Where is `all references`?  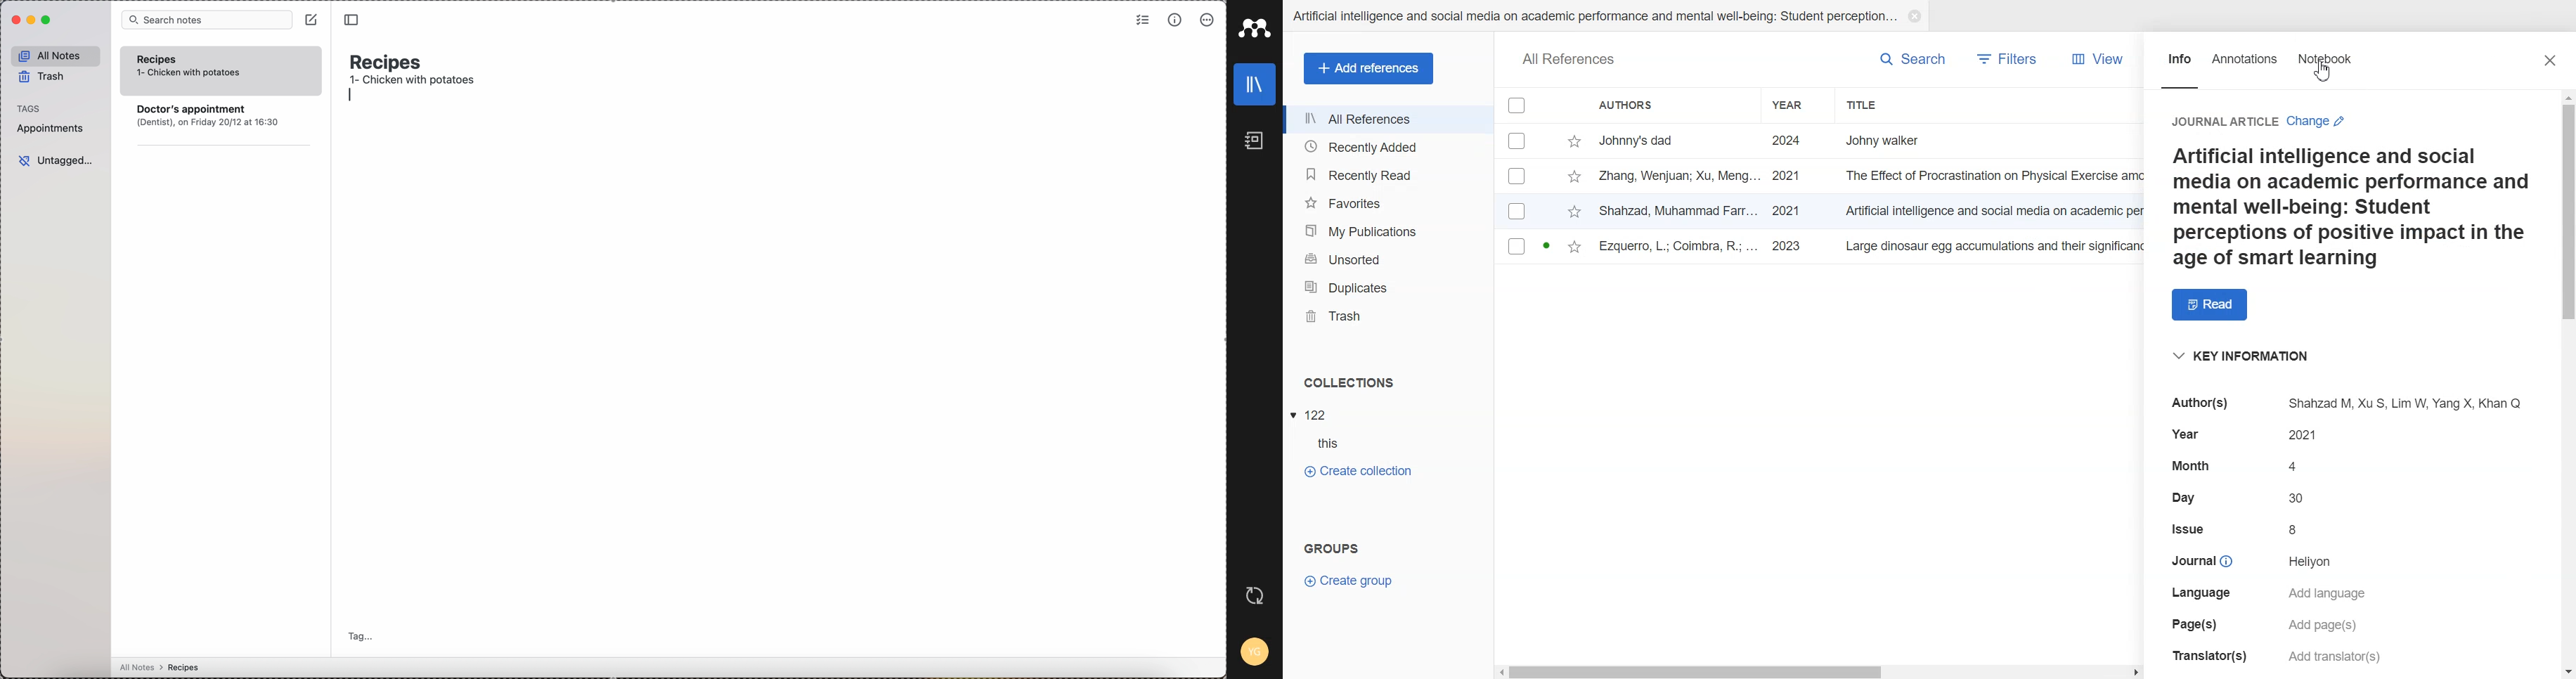
all references is located at coordinates (1569, 60).